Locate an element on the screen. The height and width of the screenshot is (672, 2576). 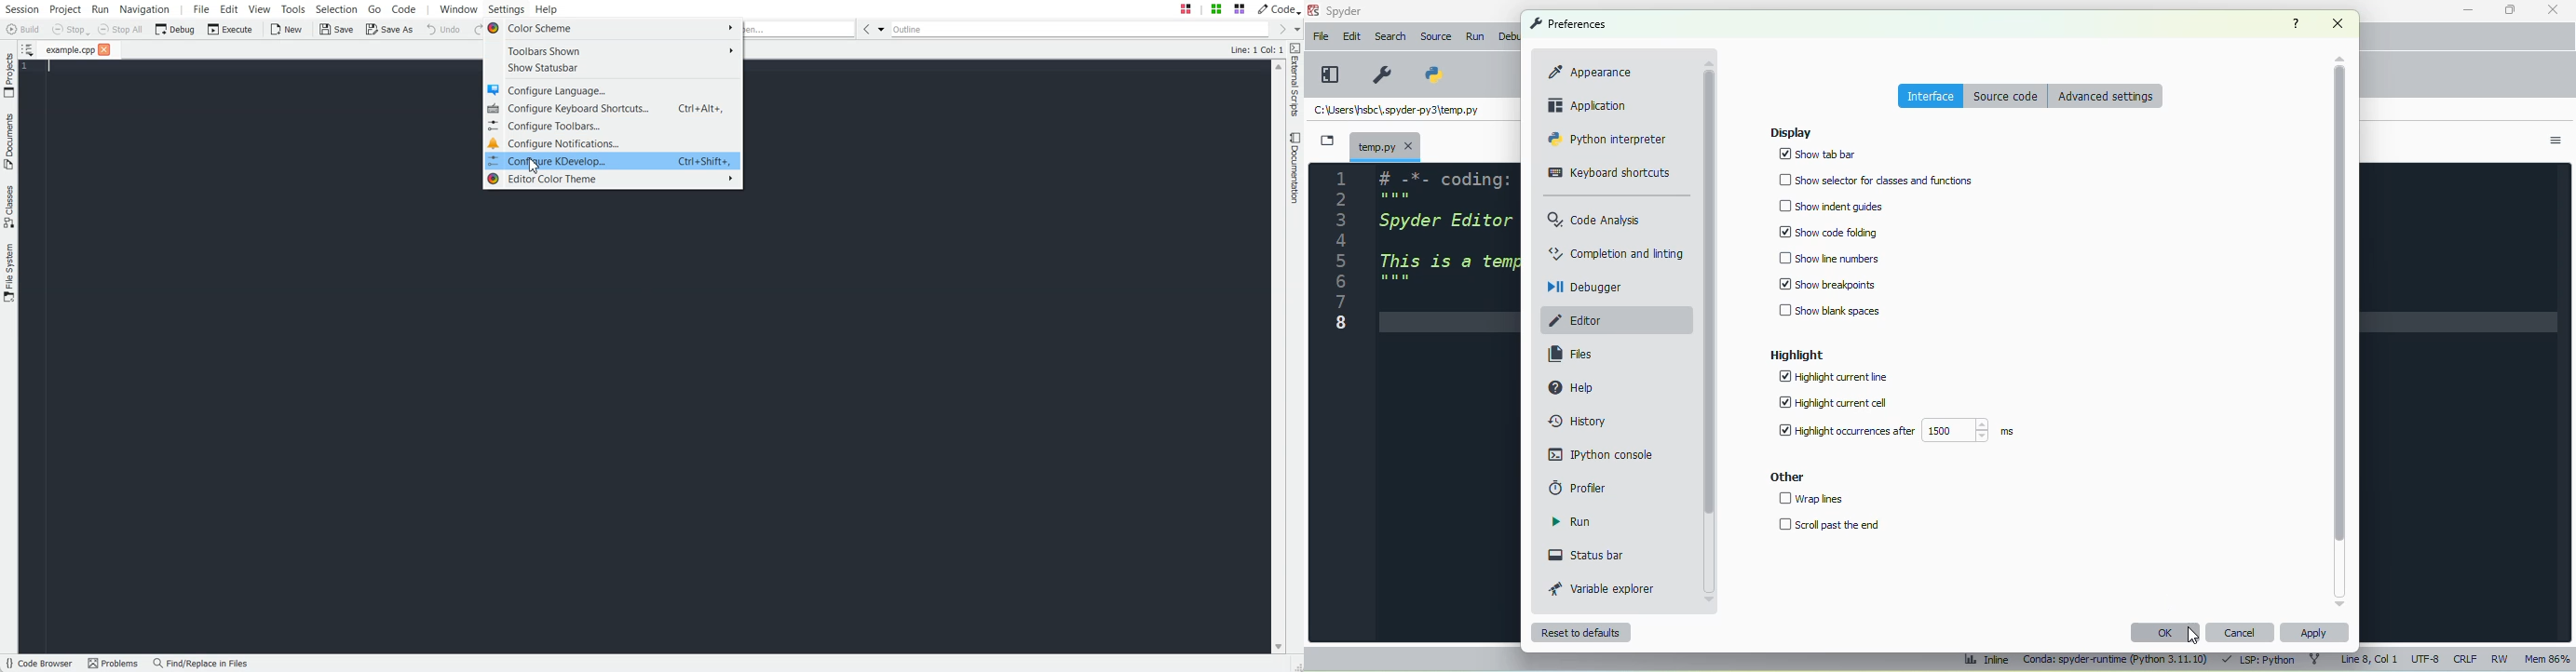
files is located at coordinates (1573, 354).